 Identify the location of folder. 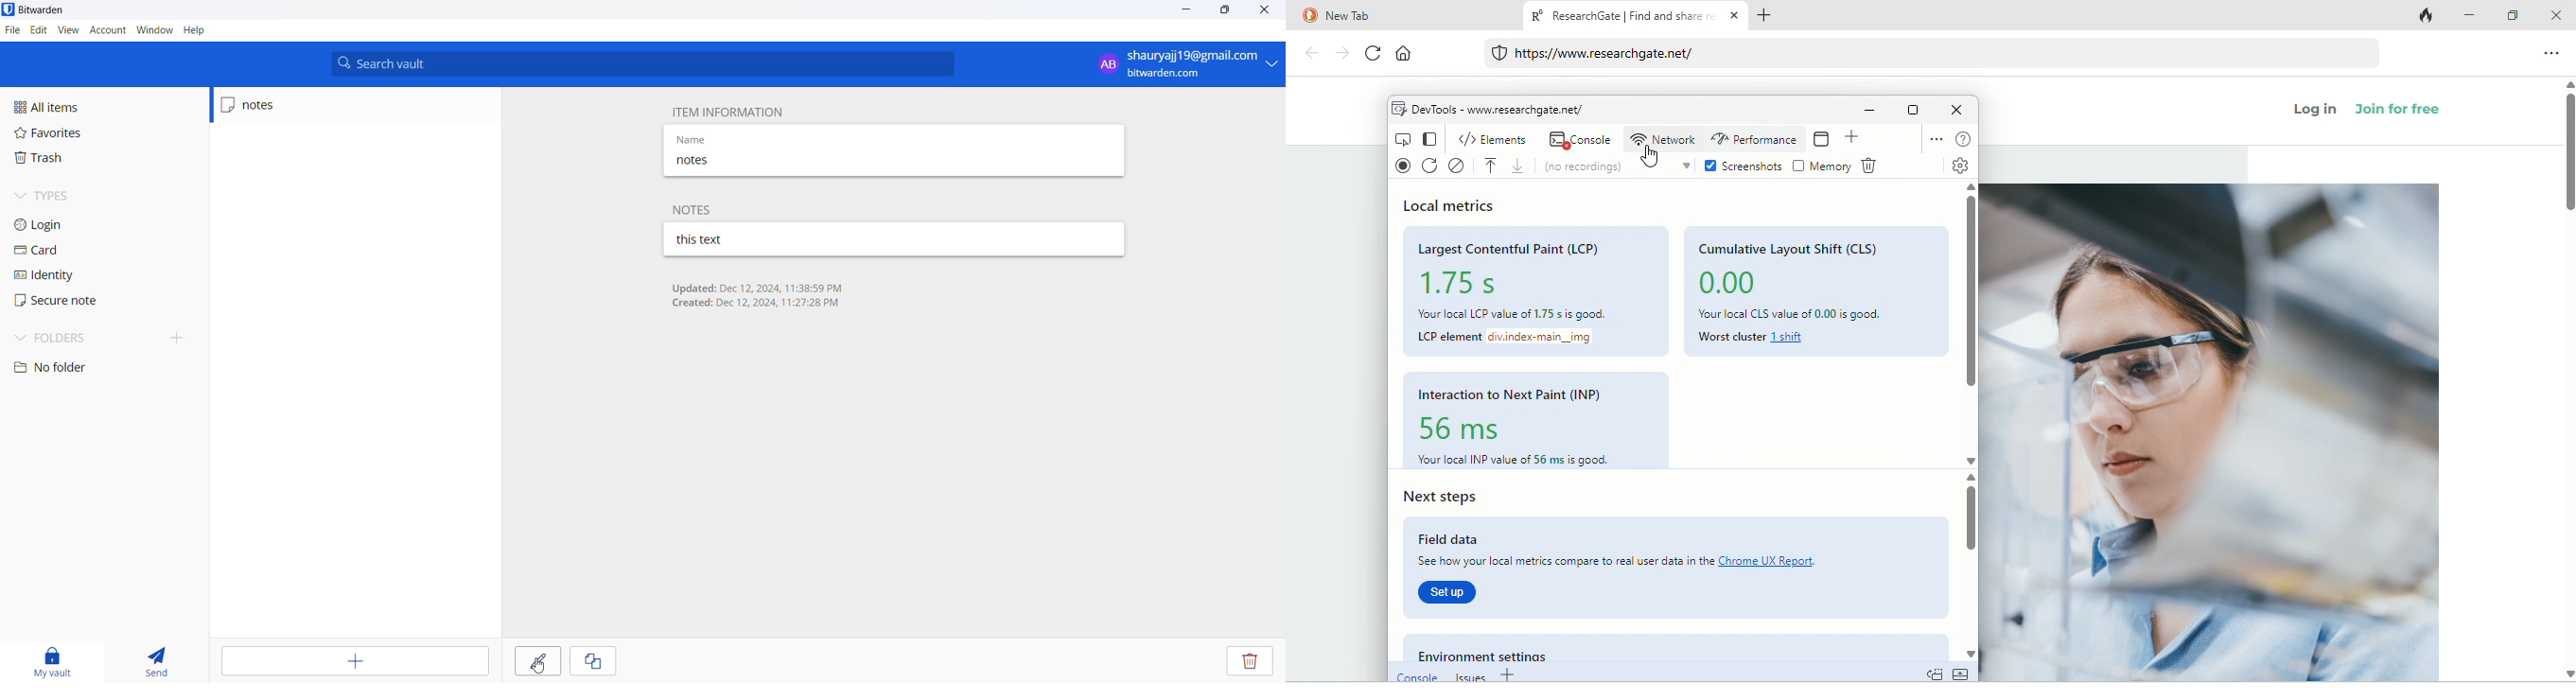
(98, 337).